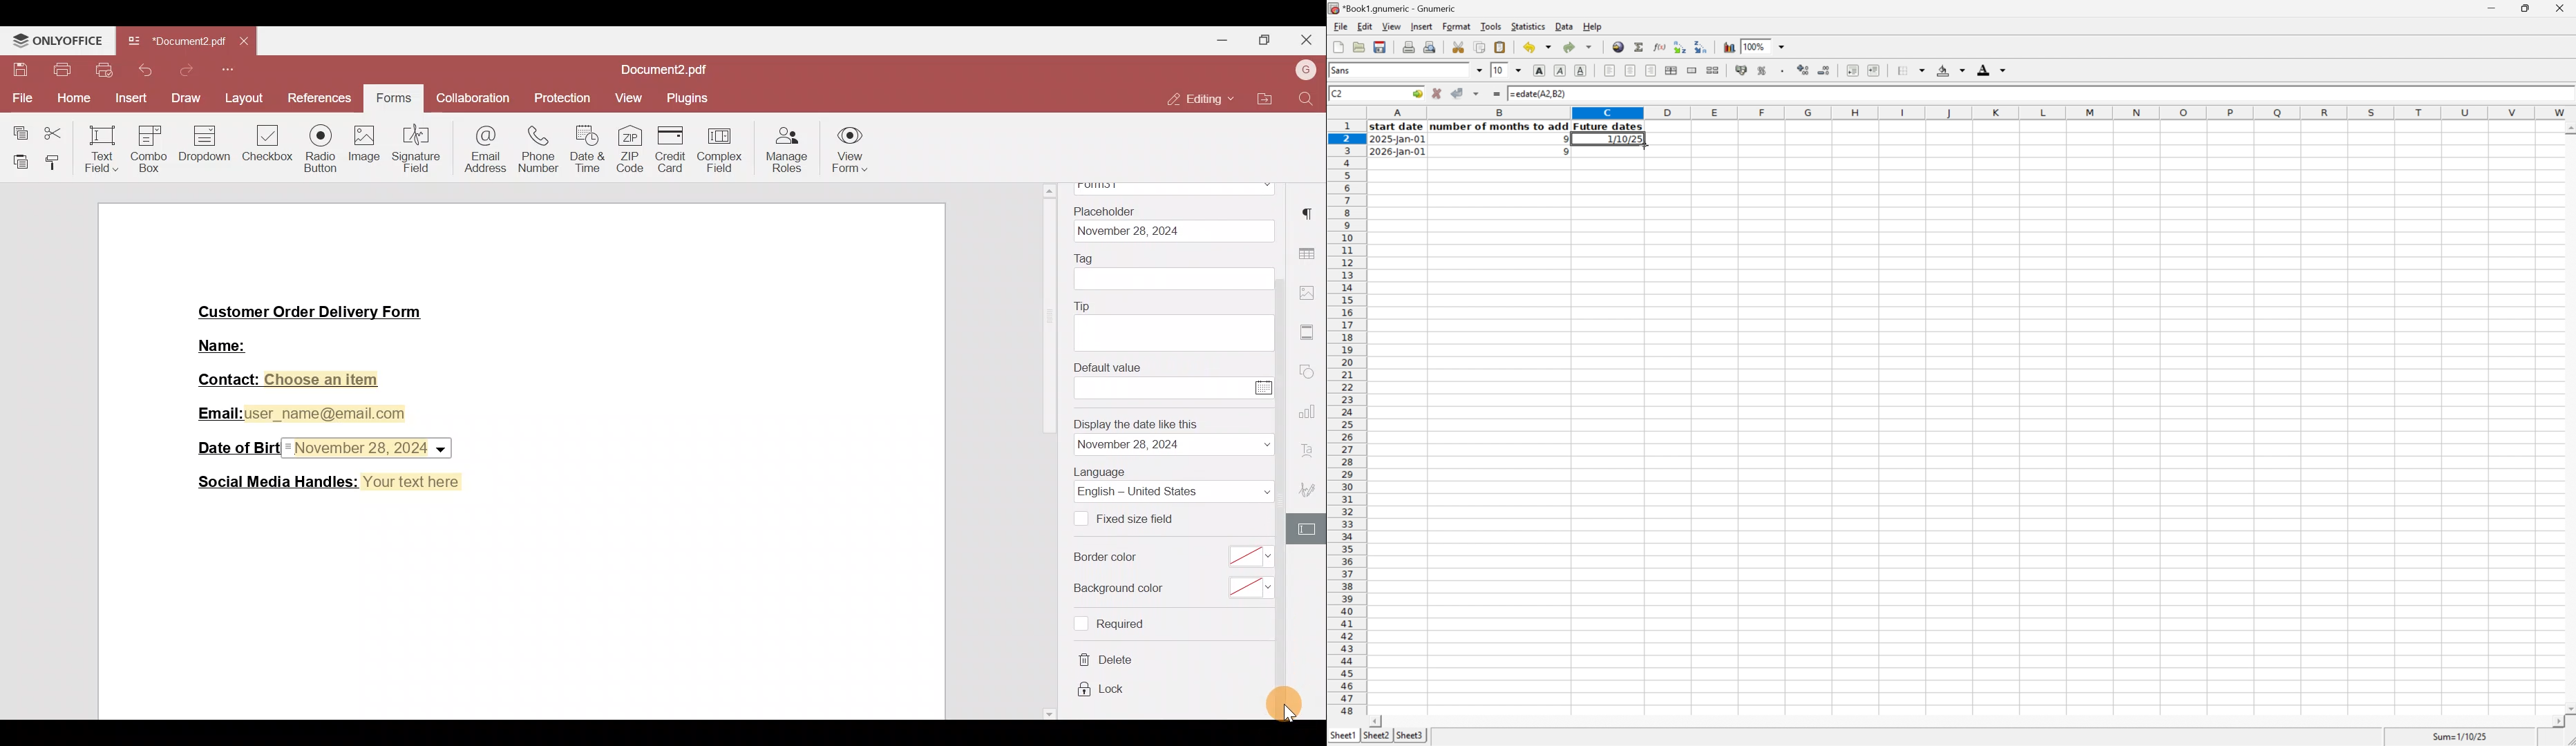 This screenshot has height=756, width=2576. Describe the element at coordinates (1500, 70) in the screenshot. I see `10` at that location.